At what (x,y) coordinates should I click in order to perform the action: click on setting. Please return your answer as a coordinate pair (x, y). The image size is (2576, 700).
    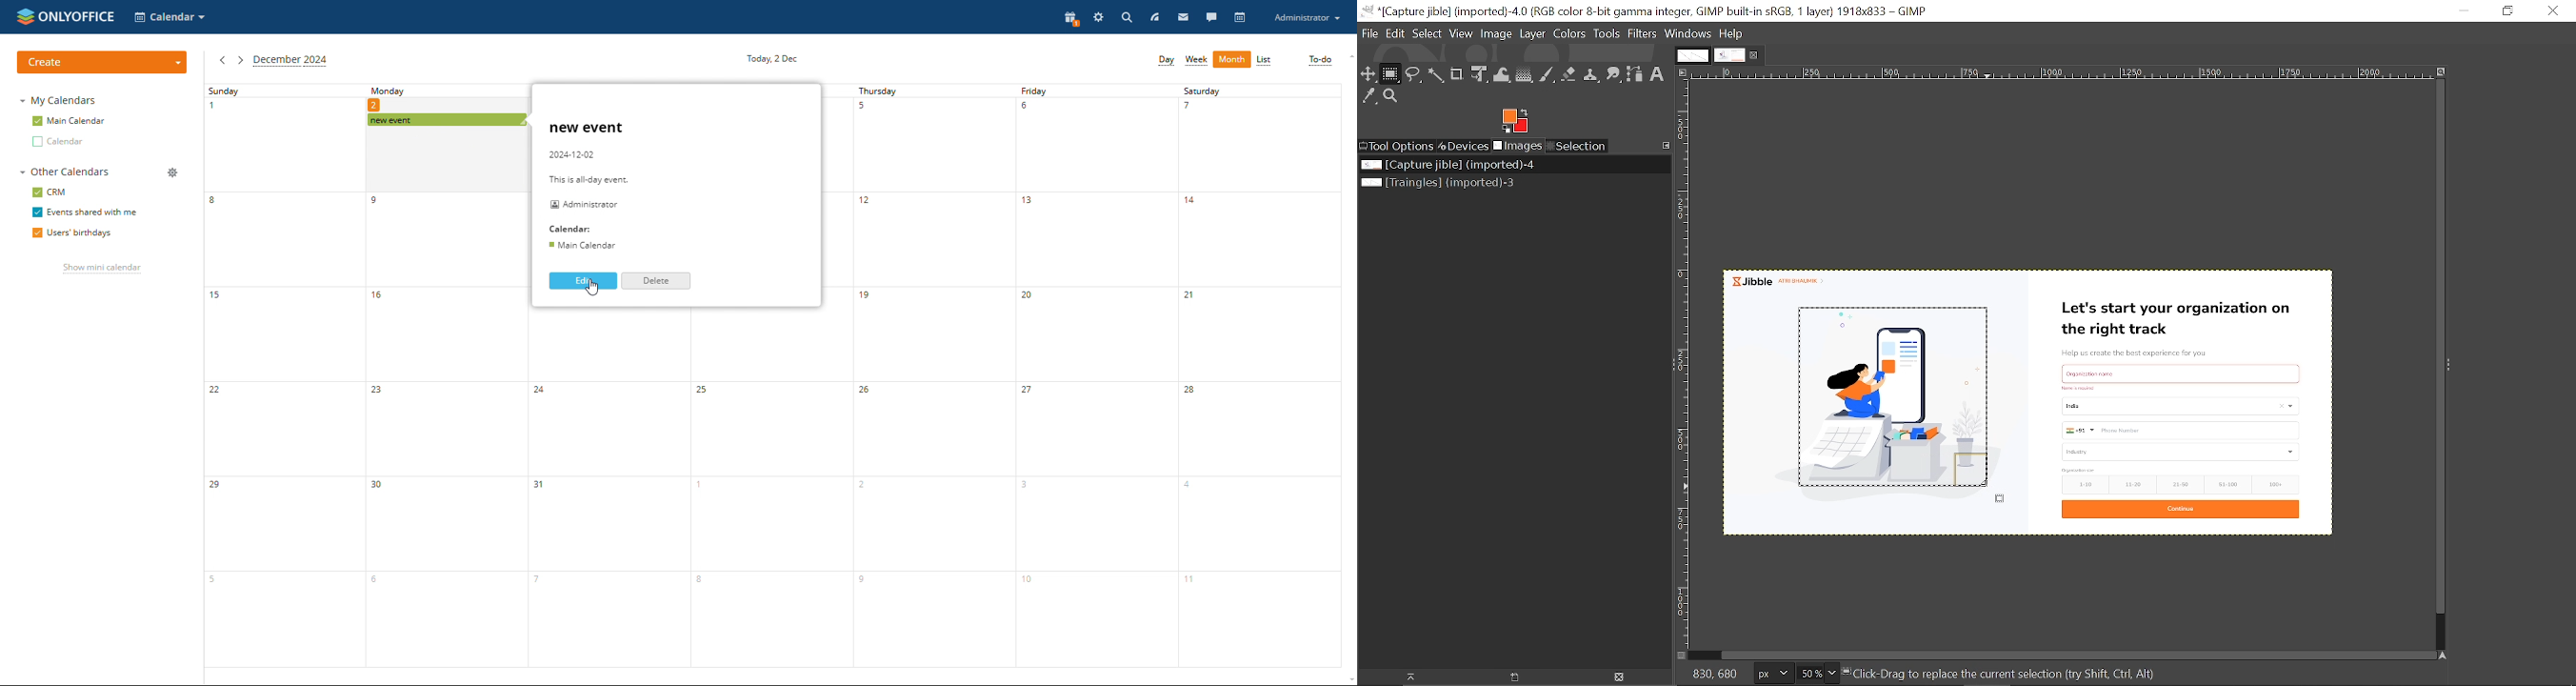
    Looking at the image, I should click on (1098, 18).